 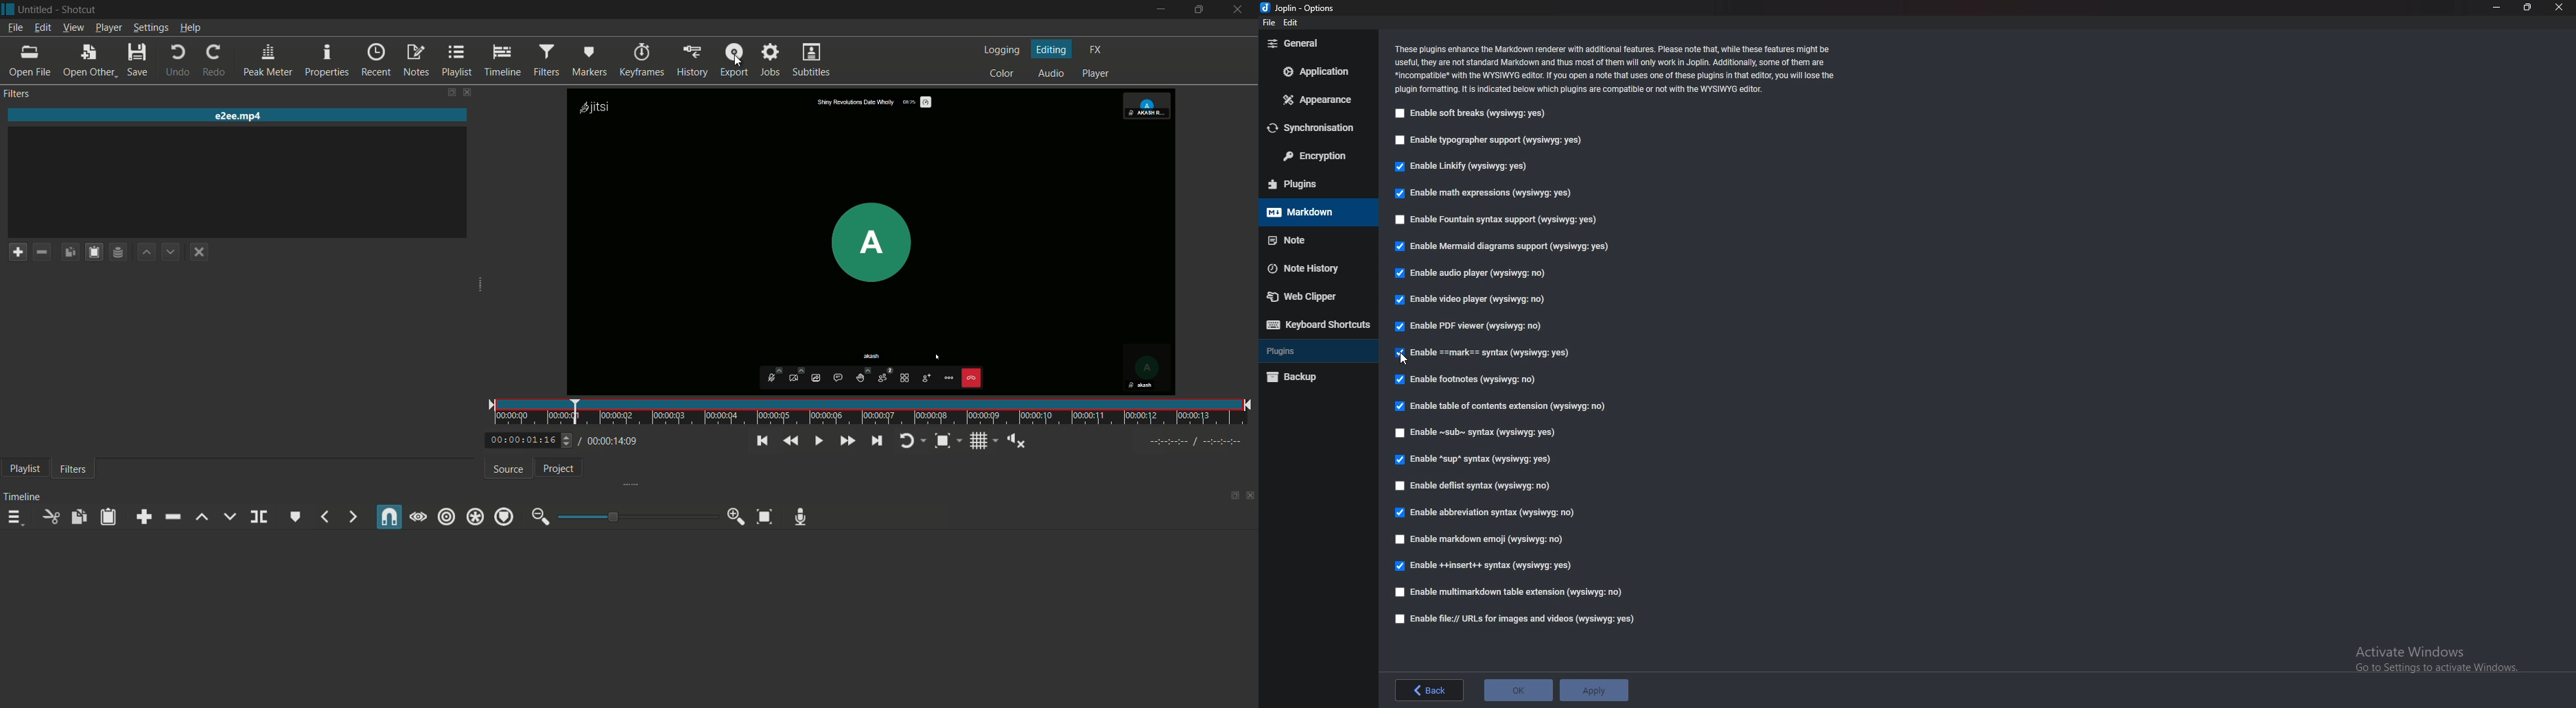 I want to click on Keyboard shortcuts, so click(x=1317, y=324).